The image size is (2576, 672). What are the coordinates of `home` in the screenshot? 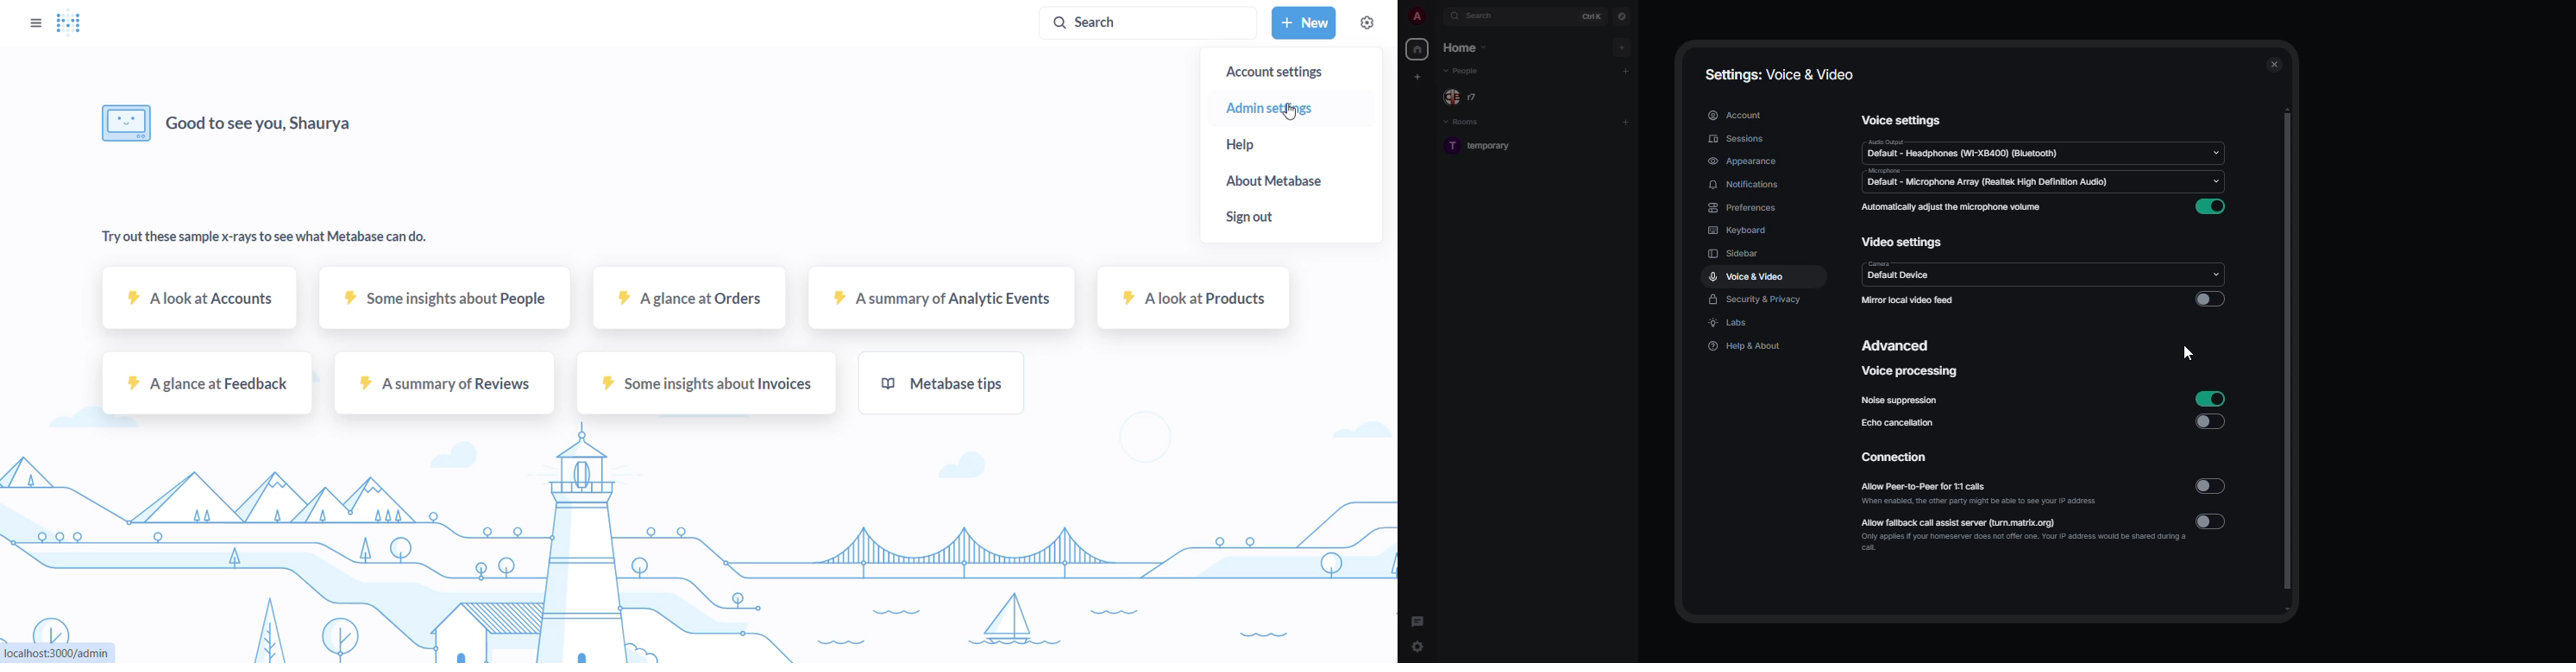 It's located at (1417, 49).